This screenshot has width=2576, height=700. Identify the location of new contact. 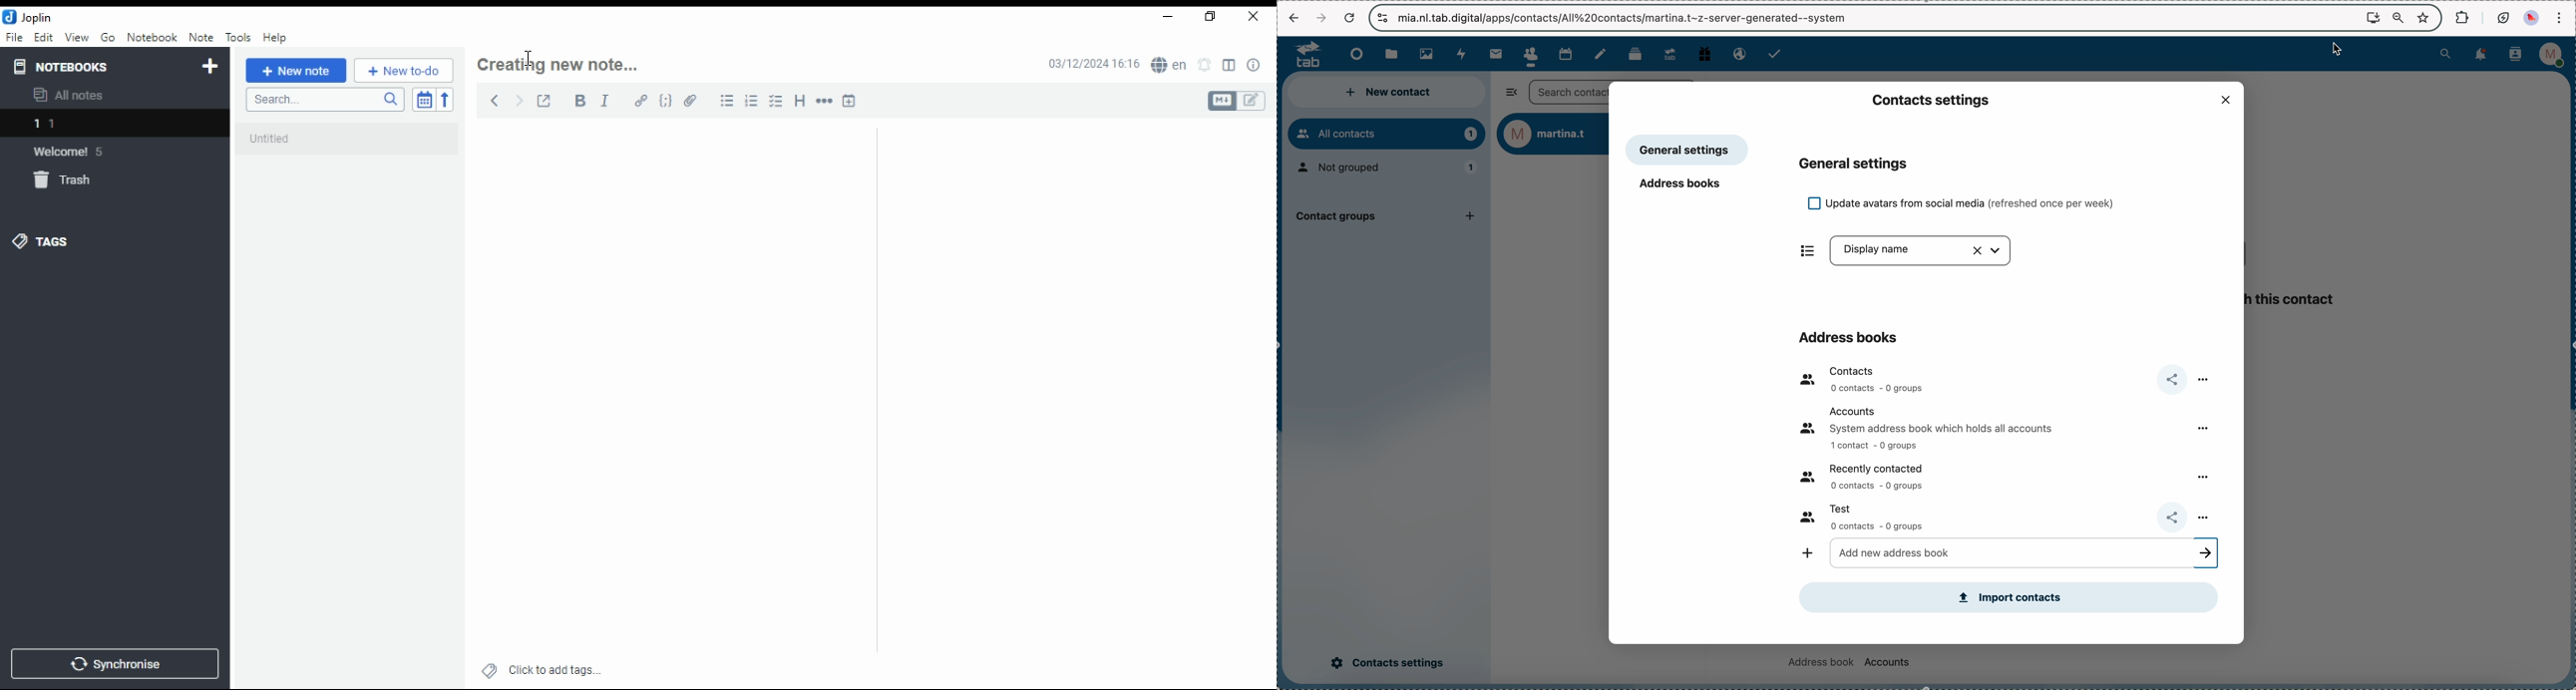
(1389, 93).